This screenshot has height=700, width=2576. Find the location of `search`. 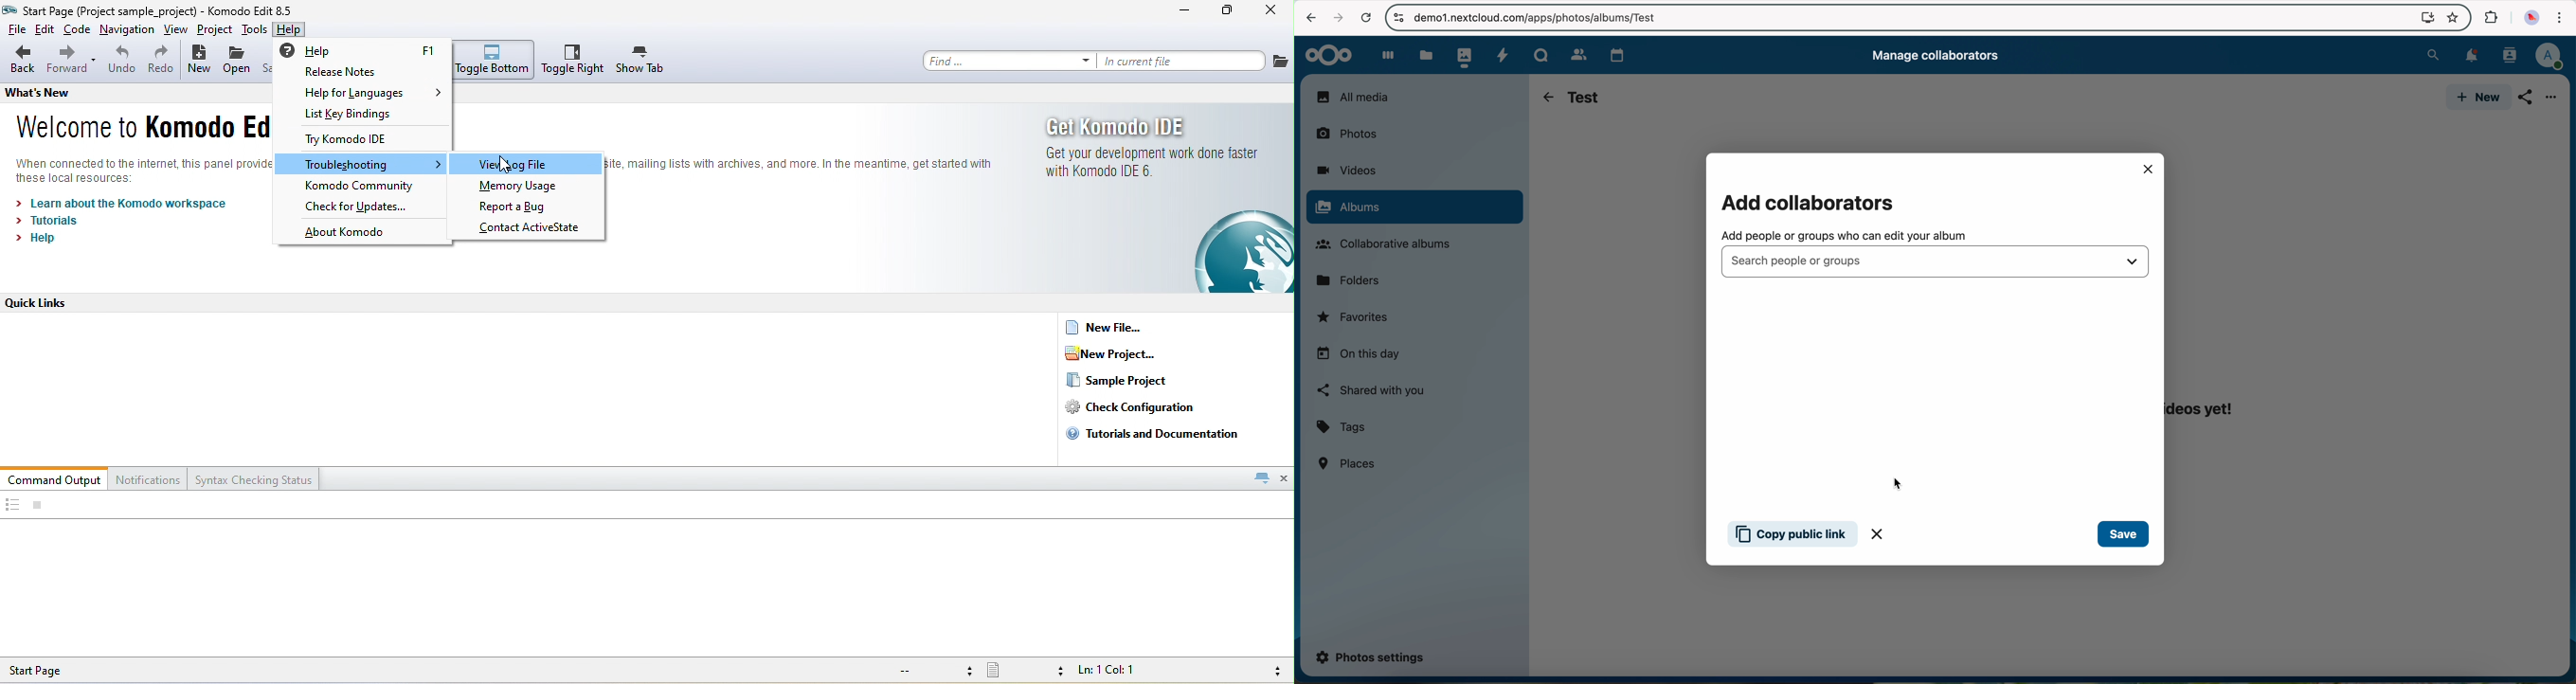

search is located at coordinates (2433, 53).